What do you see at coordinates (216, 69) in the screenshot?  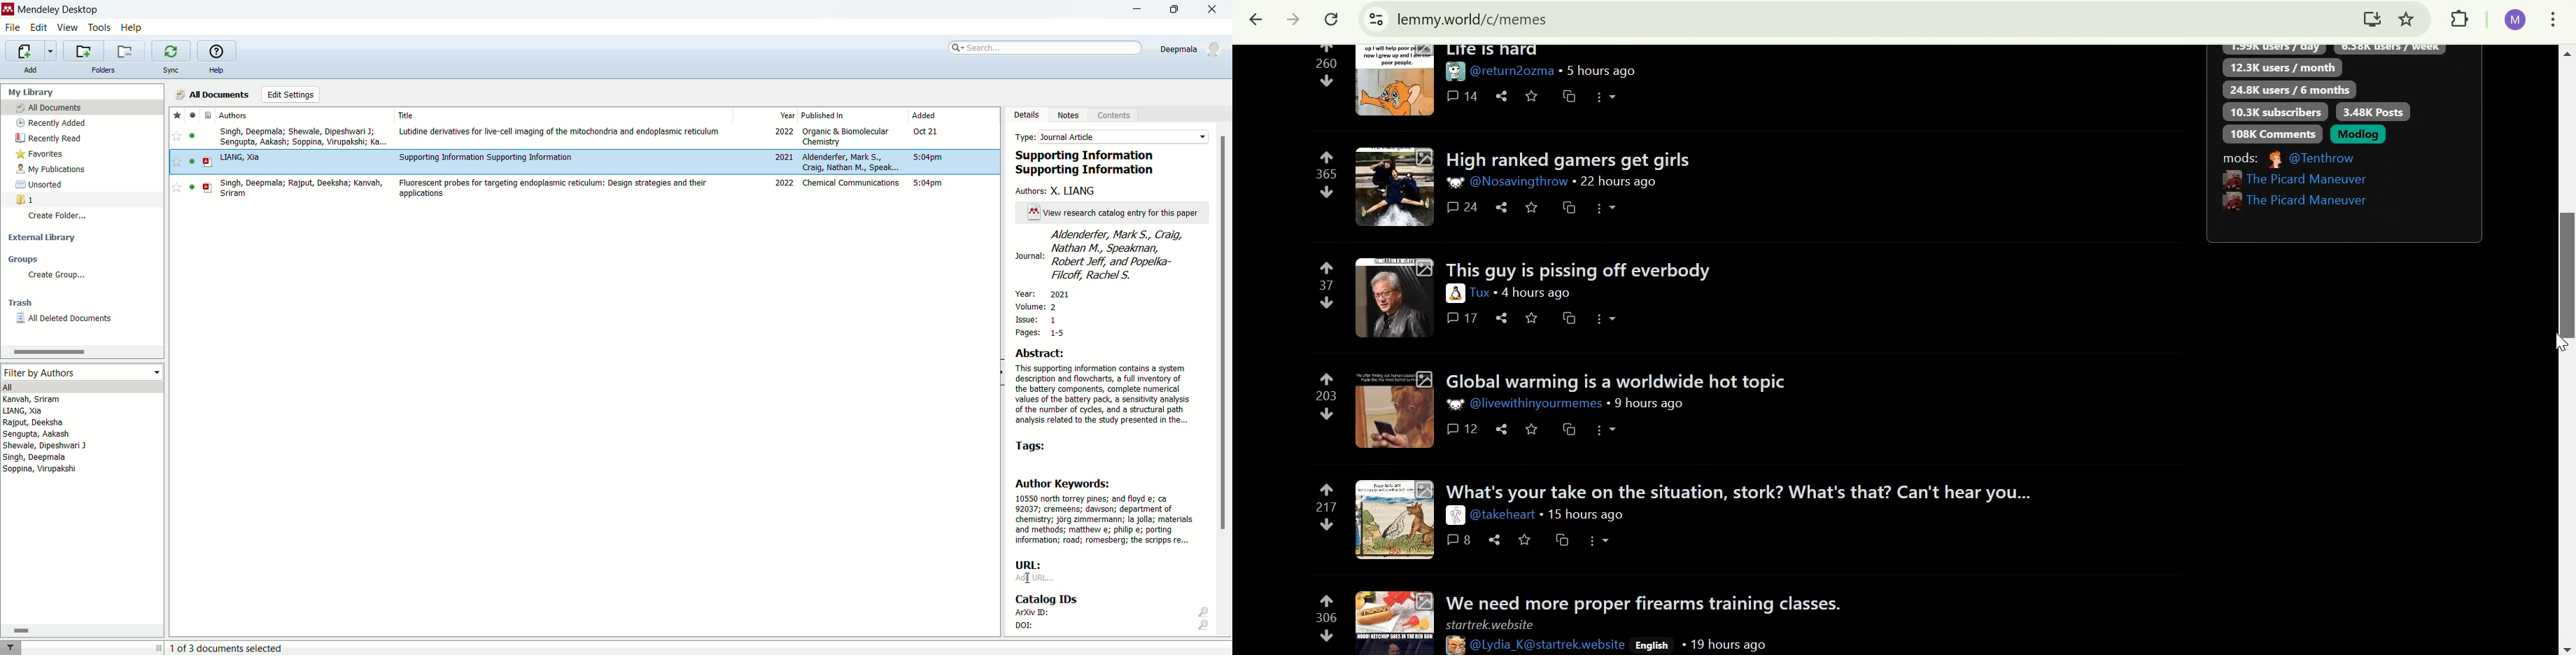 I see `help` at bounding box center [216, 69].